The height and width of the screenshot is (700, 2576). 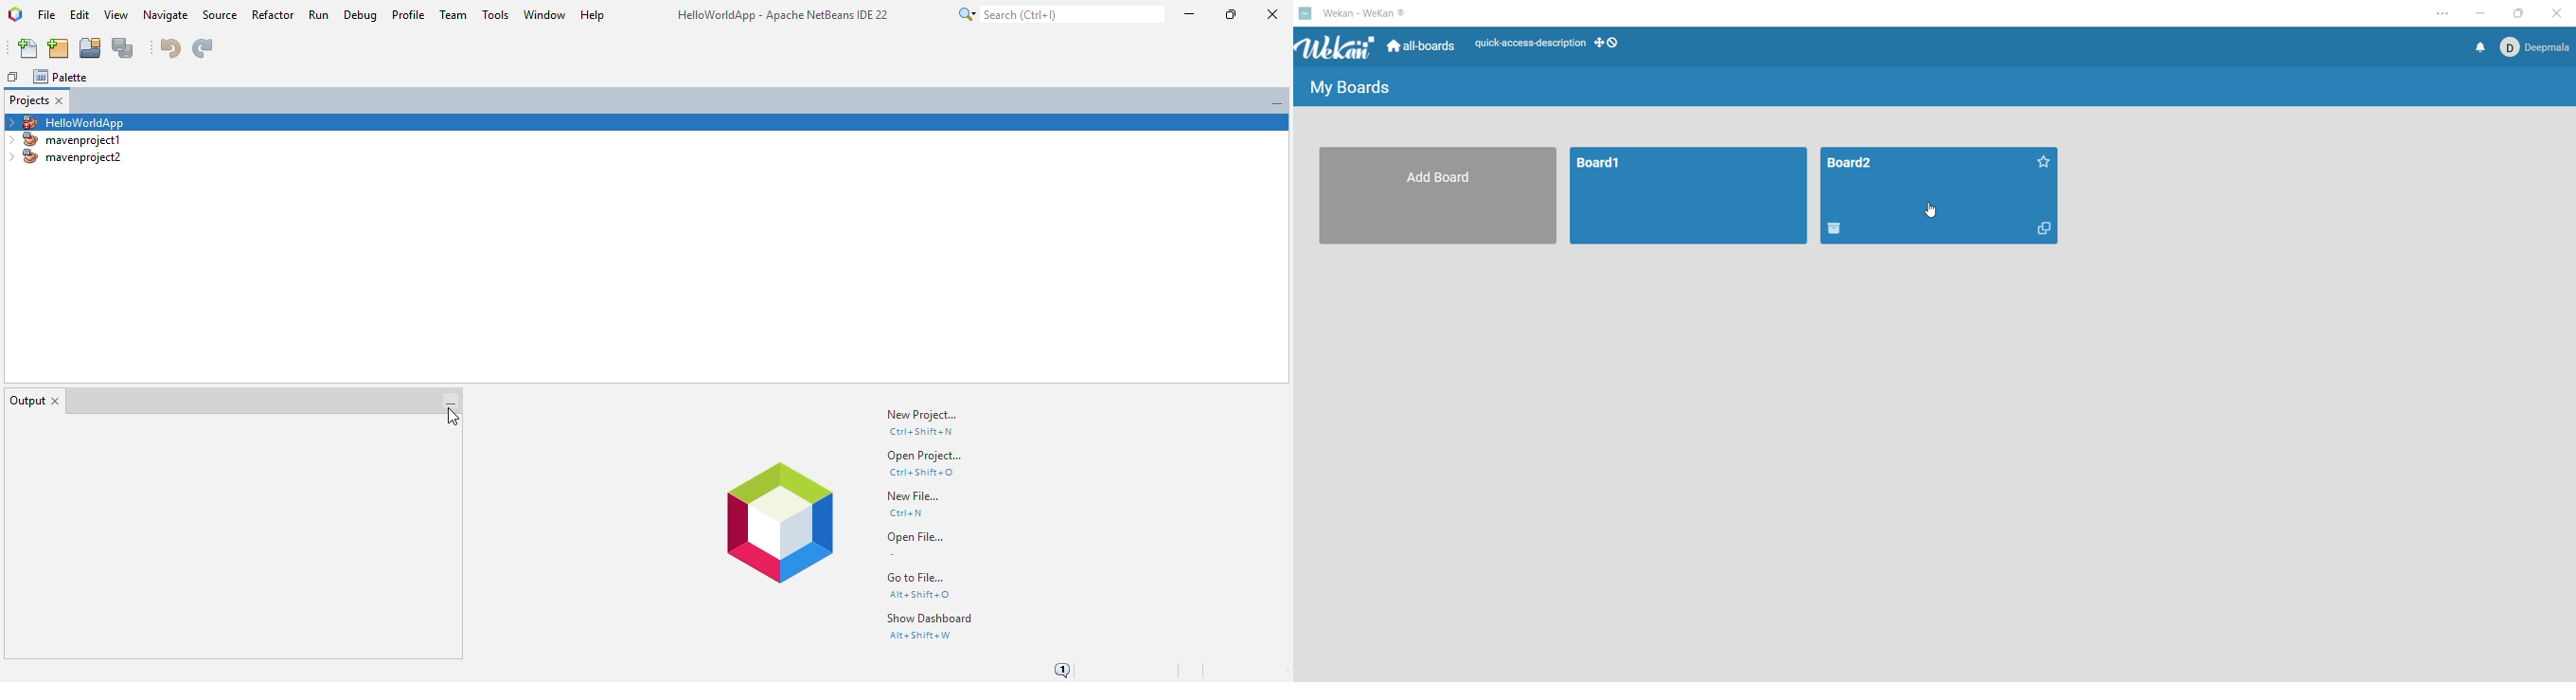 What do you see at coordinates (1691, 195) in the screenshot?
I see `board1` at bounding box center [1691, 195].